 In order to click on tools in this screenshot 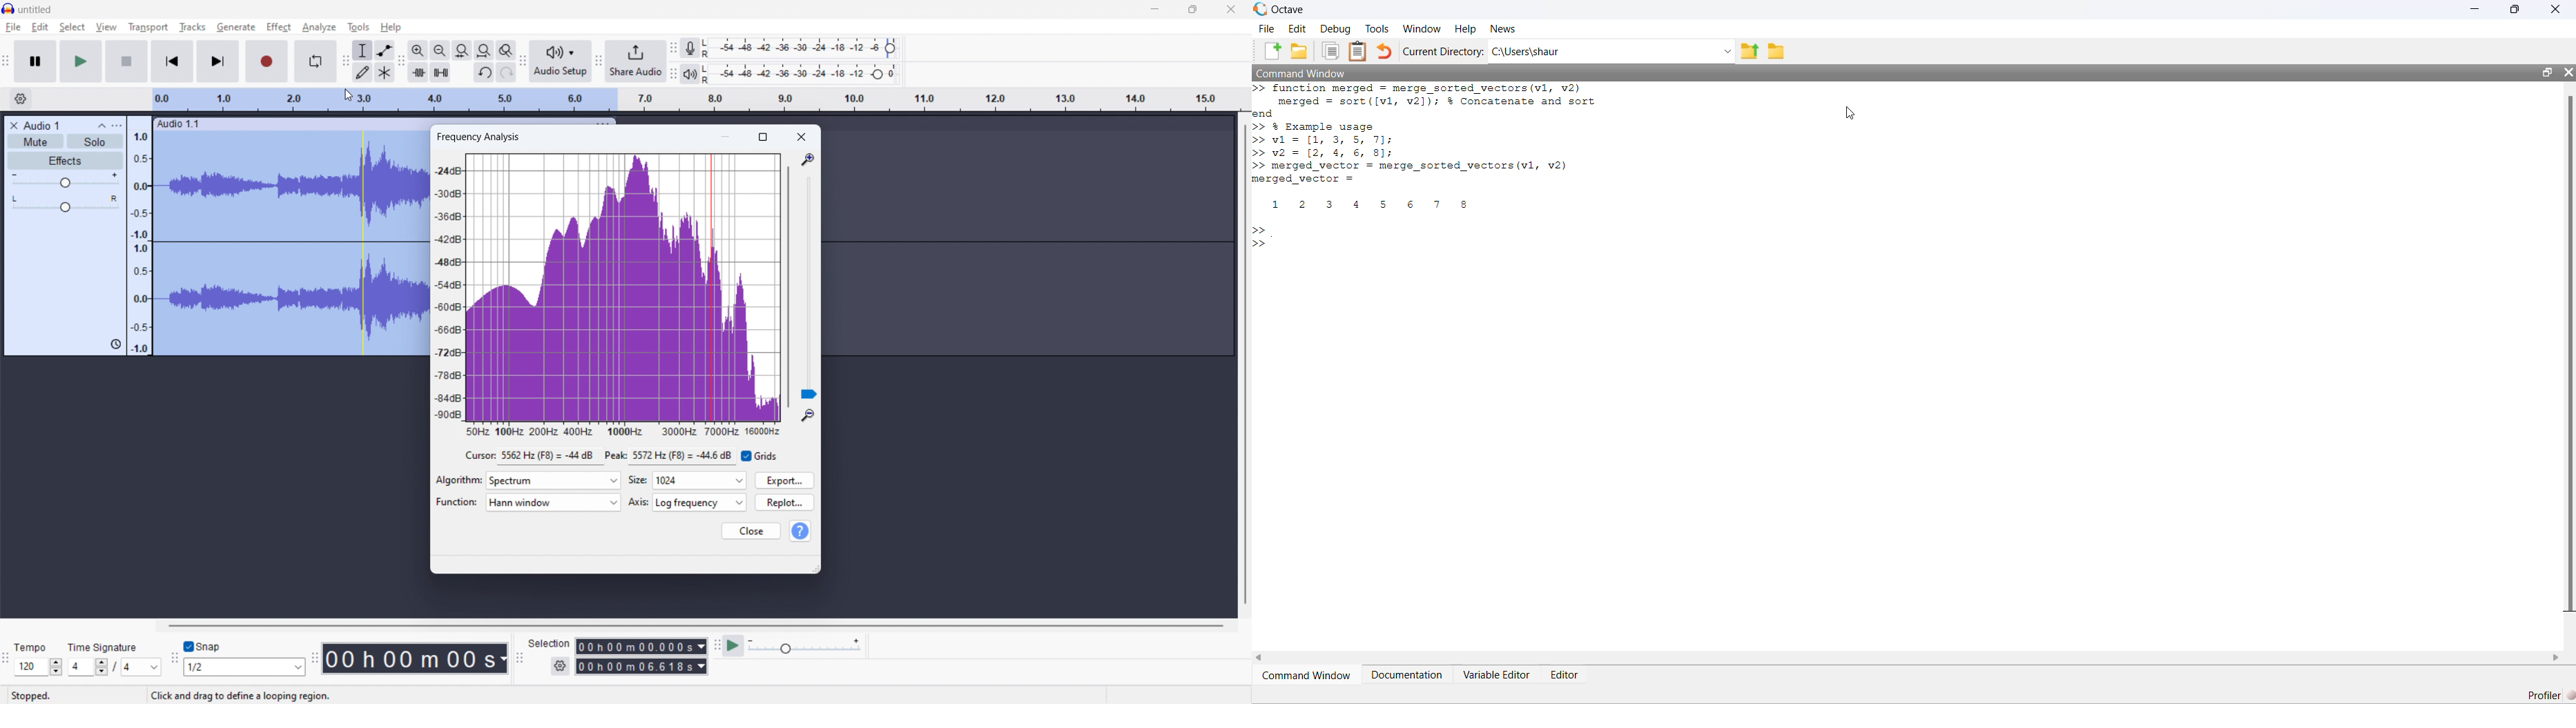, I will do `click(359, 27)`.